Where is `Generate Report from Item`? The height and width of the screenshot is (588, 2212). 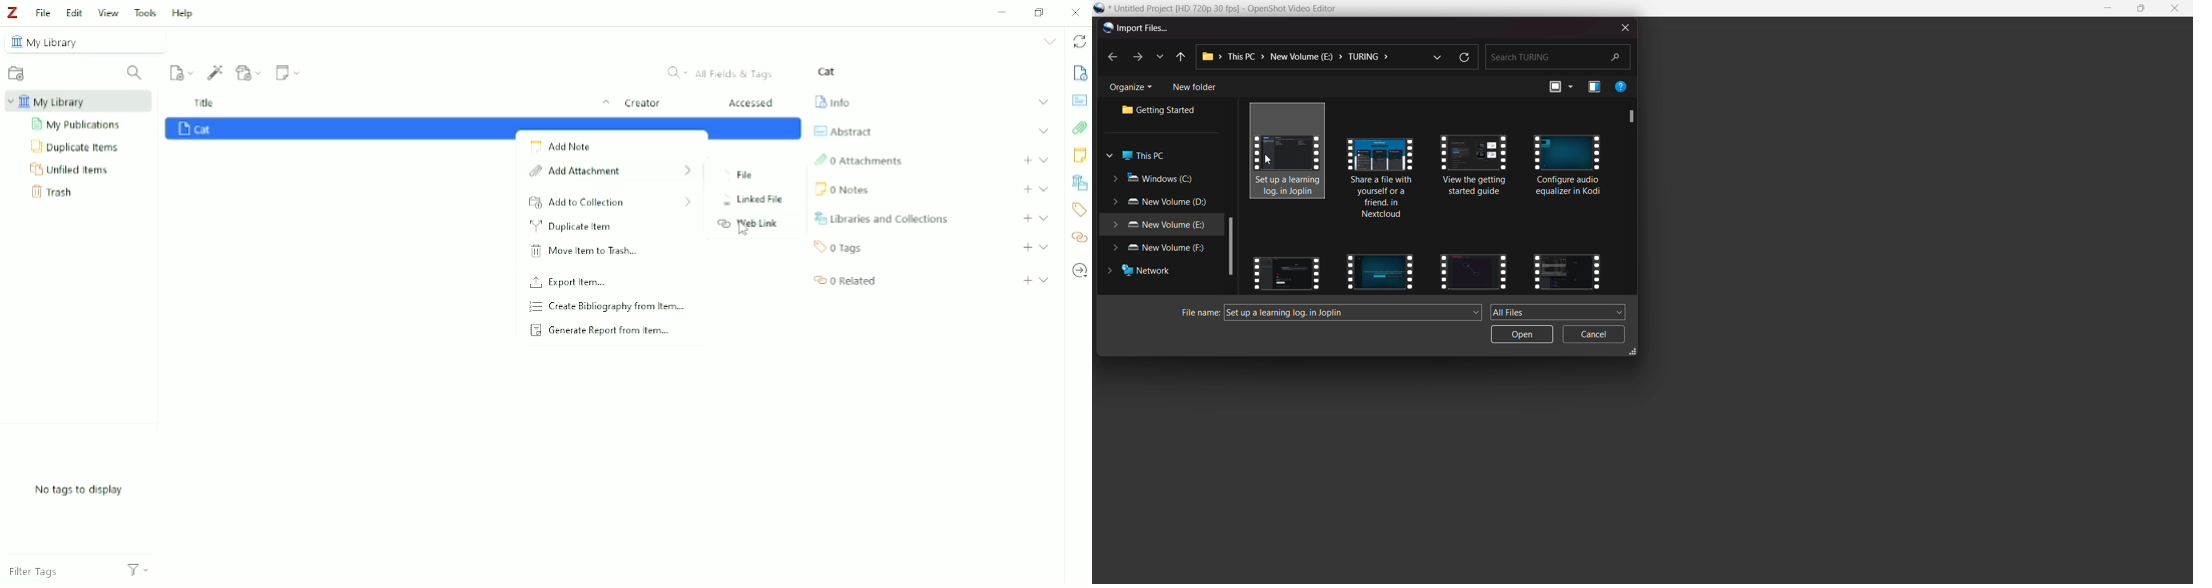 Generate Report from Item is located at coordinates (600, 332).